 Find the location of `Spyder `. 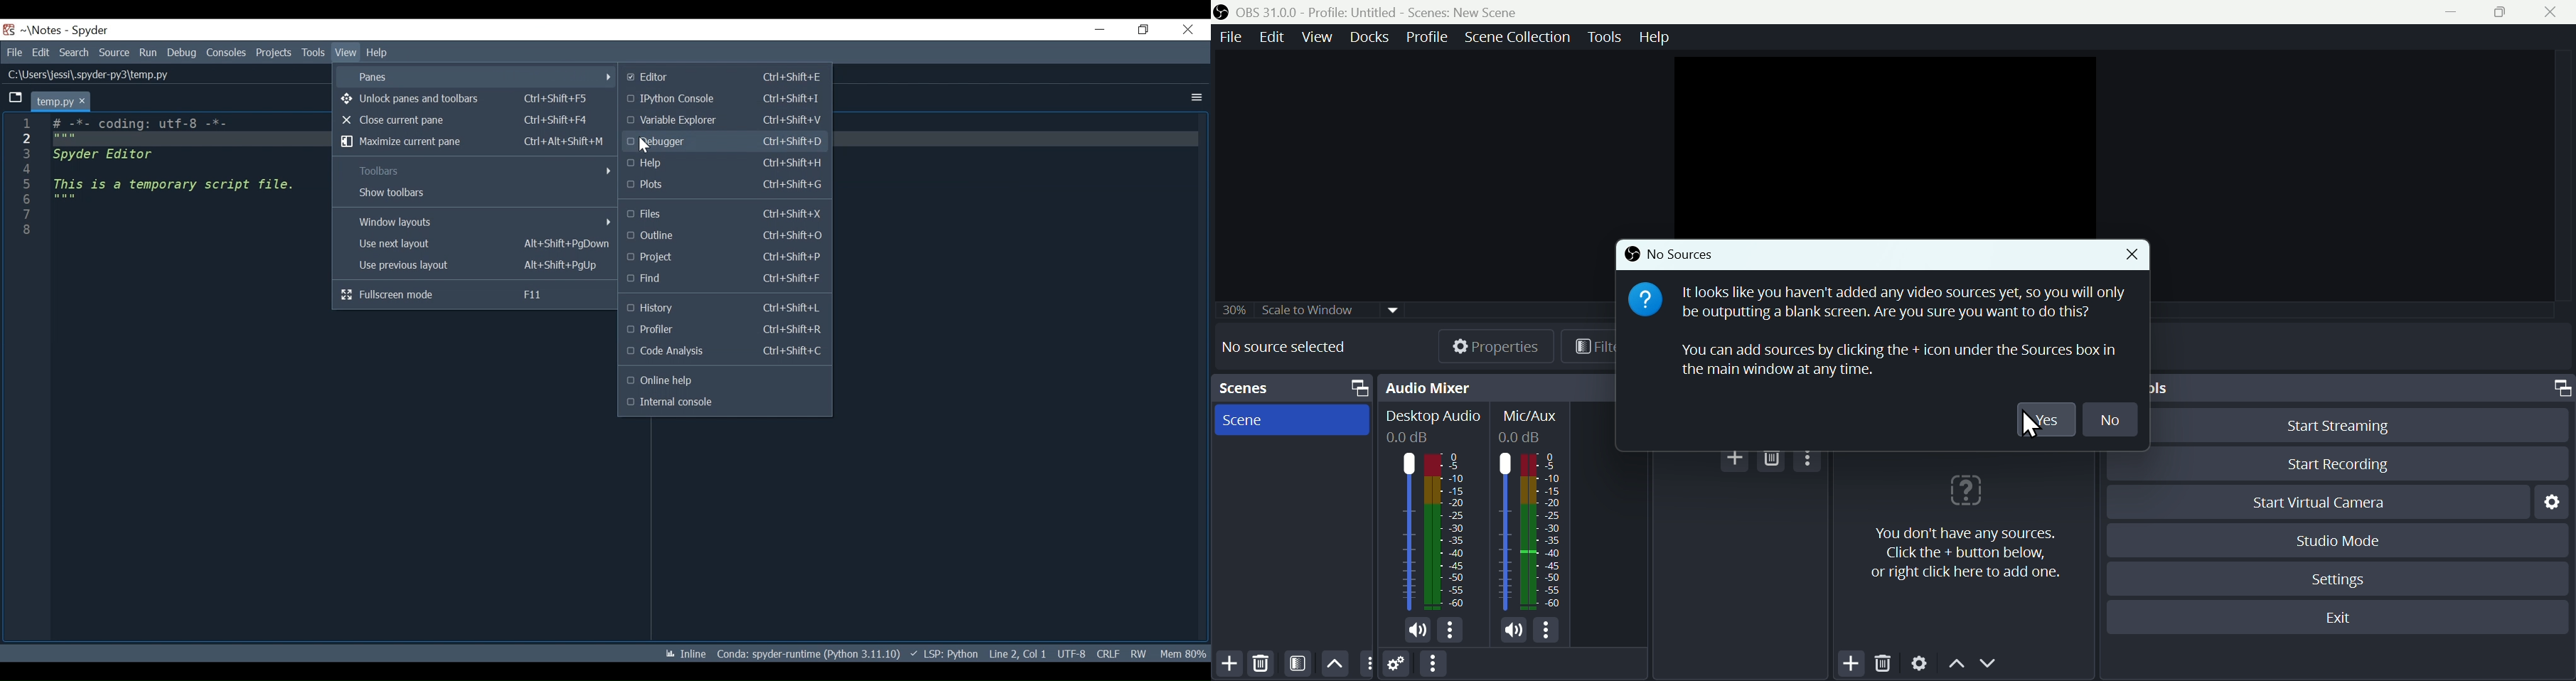

Spyder  is located at coordinates (91, 31).